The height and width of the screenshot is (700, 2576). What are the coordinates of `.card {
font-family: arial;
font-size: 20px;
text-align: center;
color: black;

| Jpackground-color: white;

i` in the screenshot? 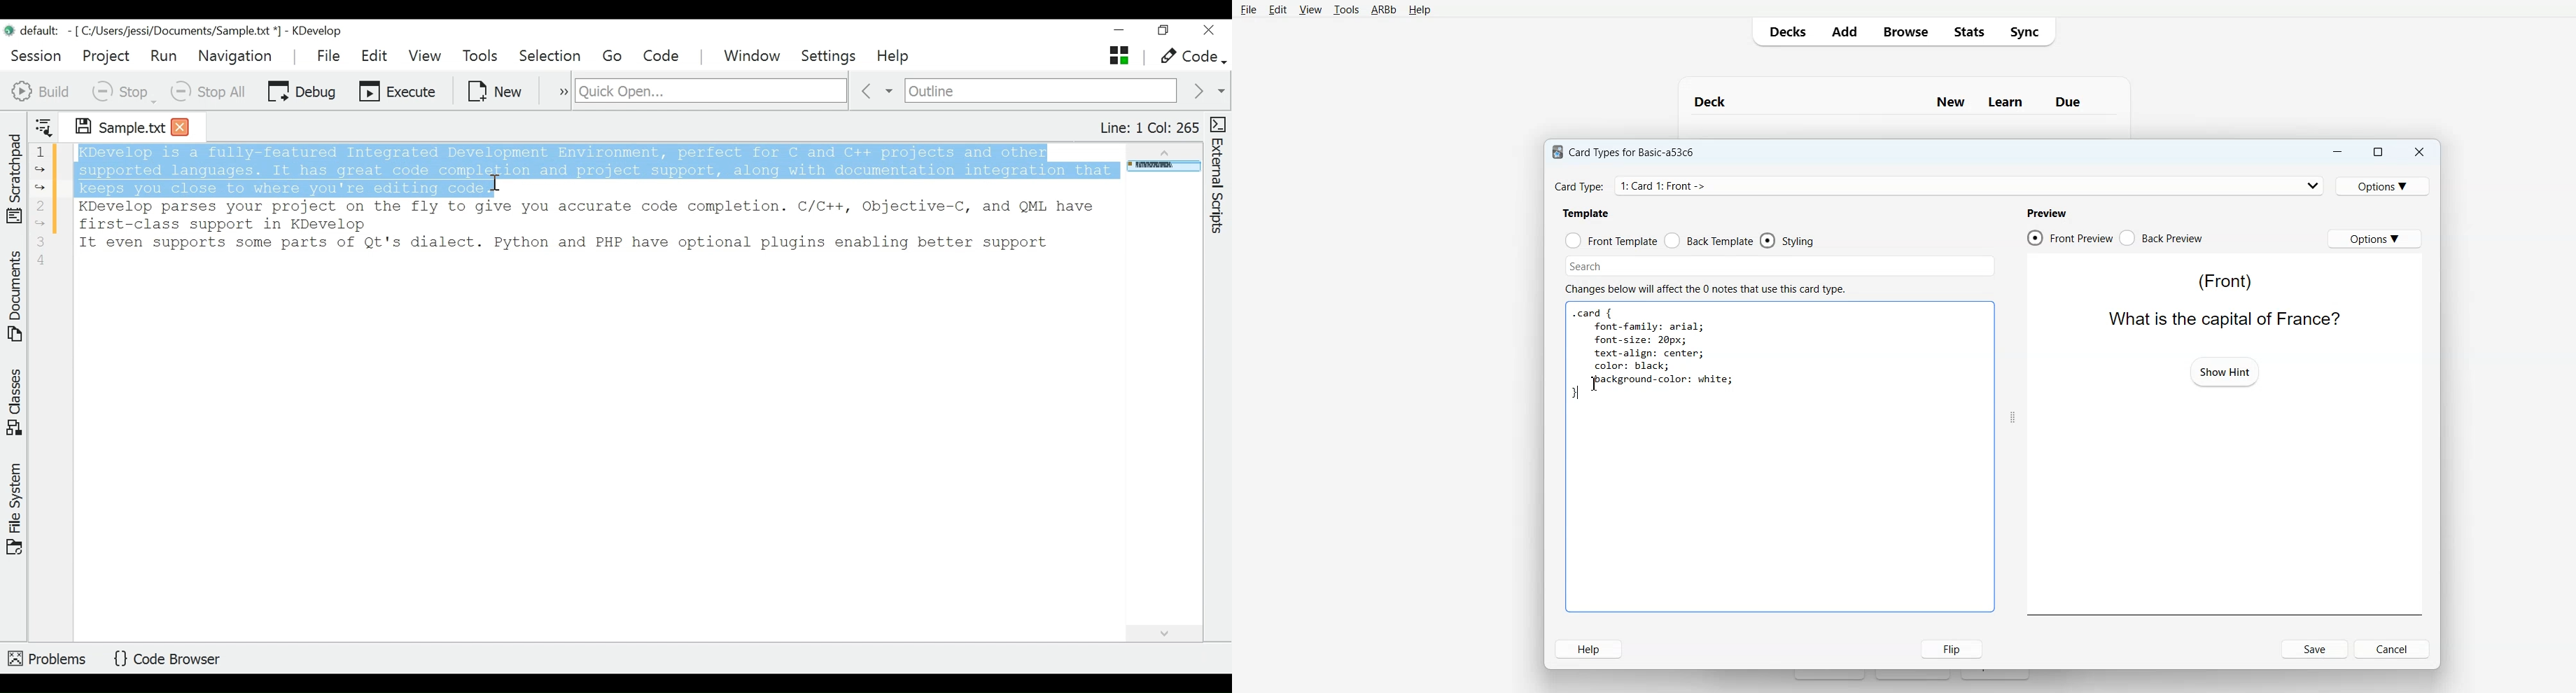 It's located at (1653, 355).